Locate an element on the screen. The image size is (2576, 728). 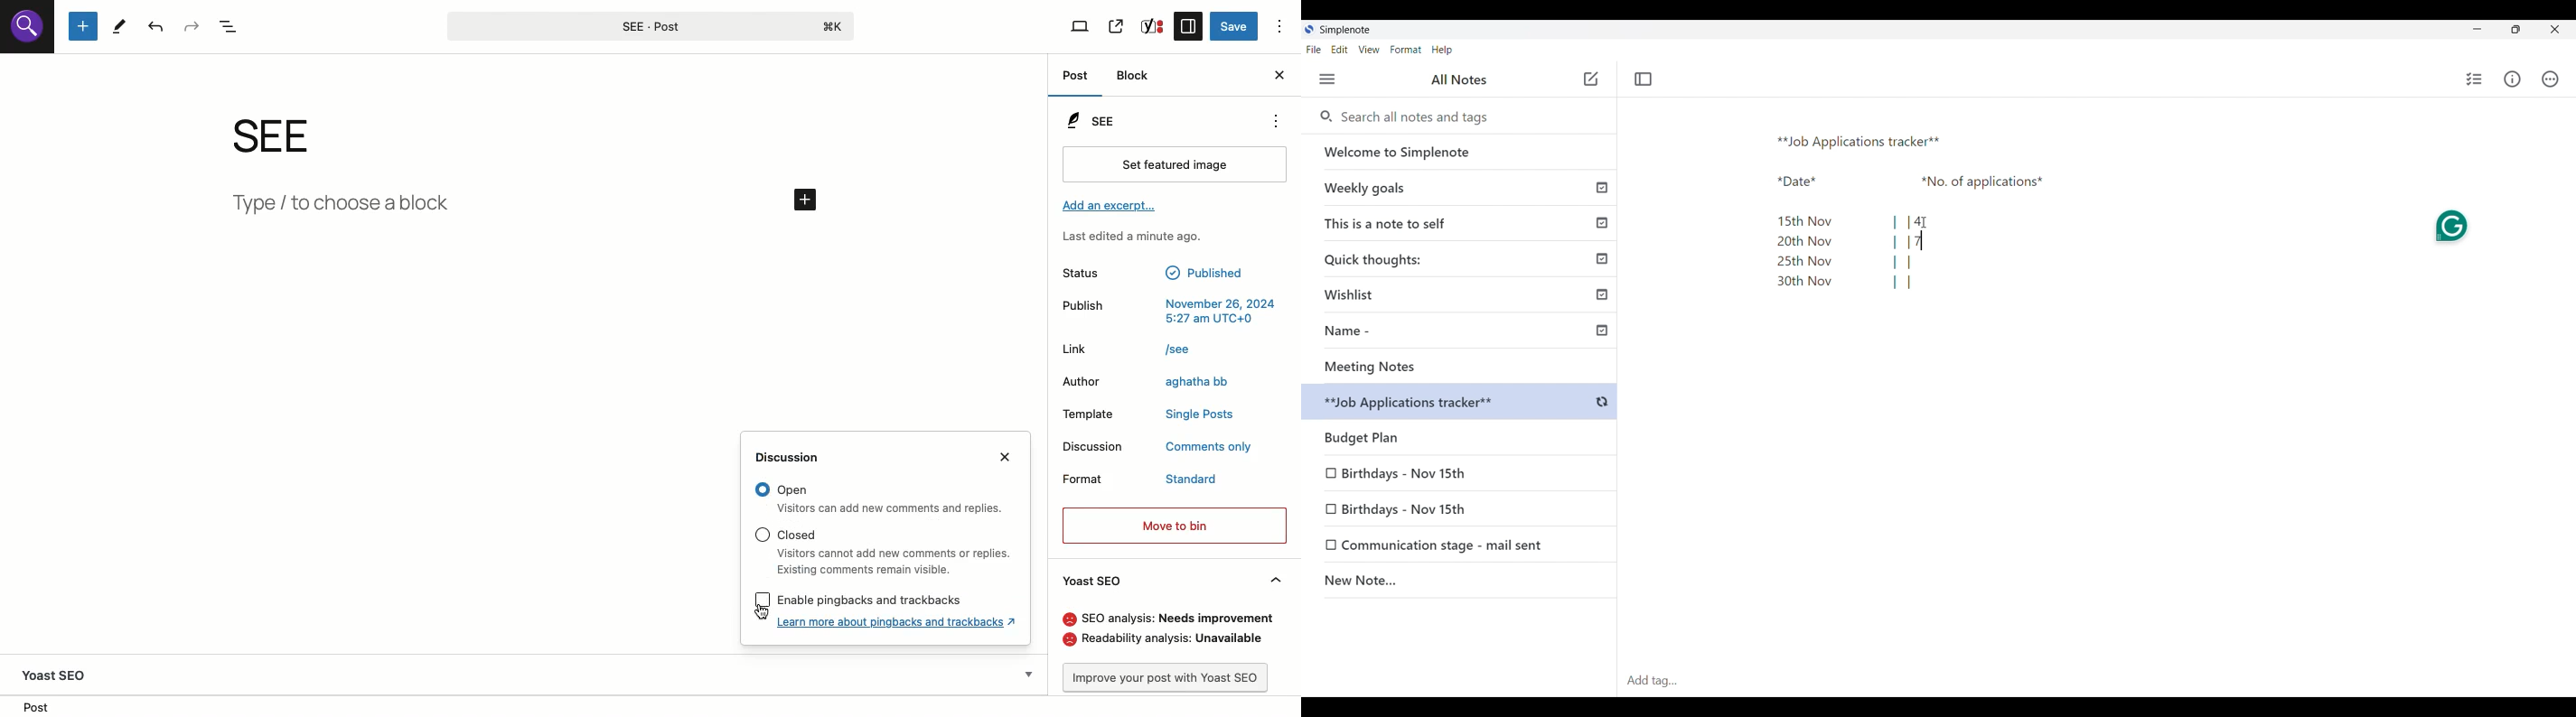
Software name is located at coordinates (1345, 30).